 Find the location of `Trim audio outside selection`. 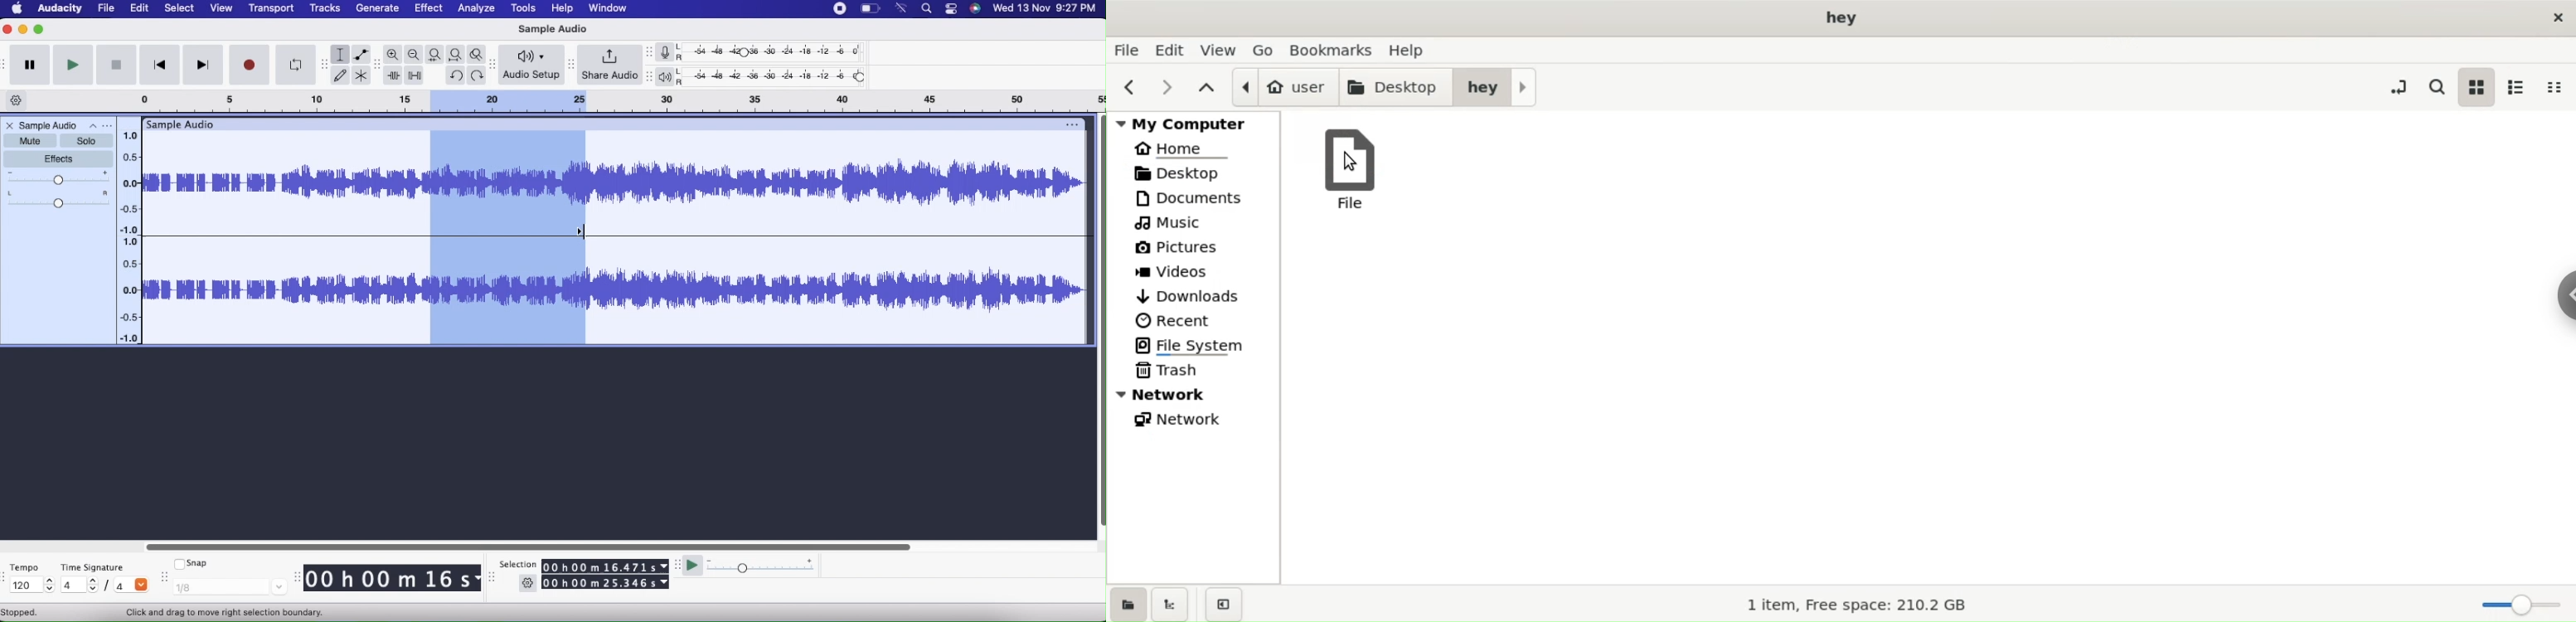

Trim audio outside selection is located at coordinates (393, 76).